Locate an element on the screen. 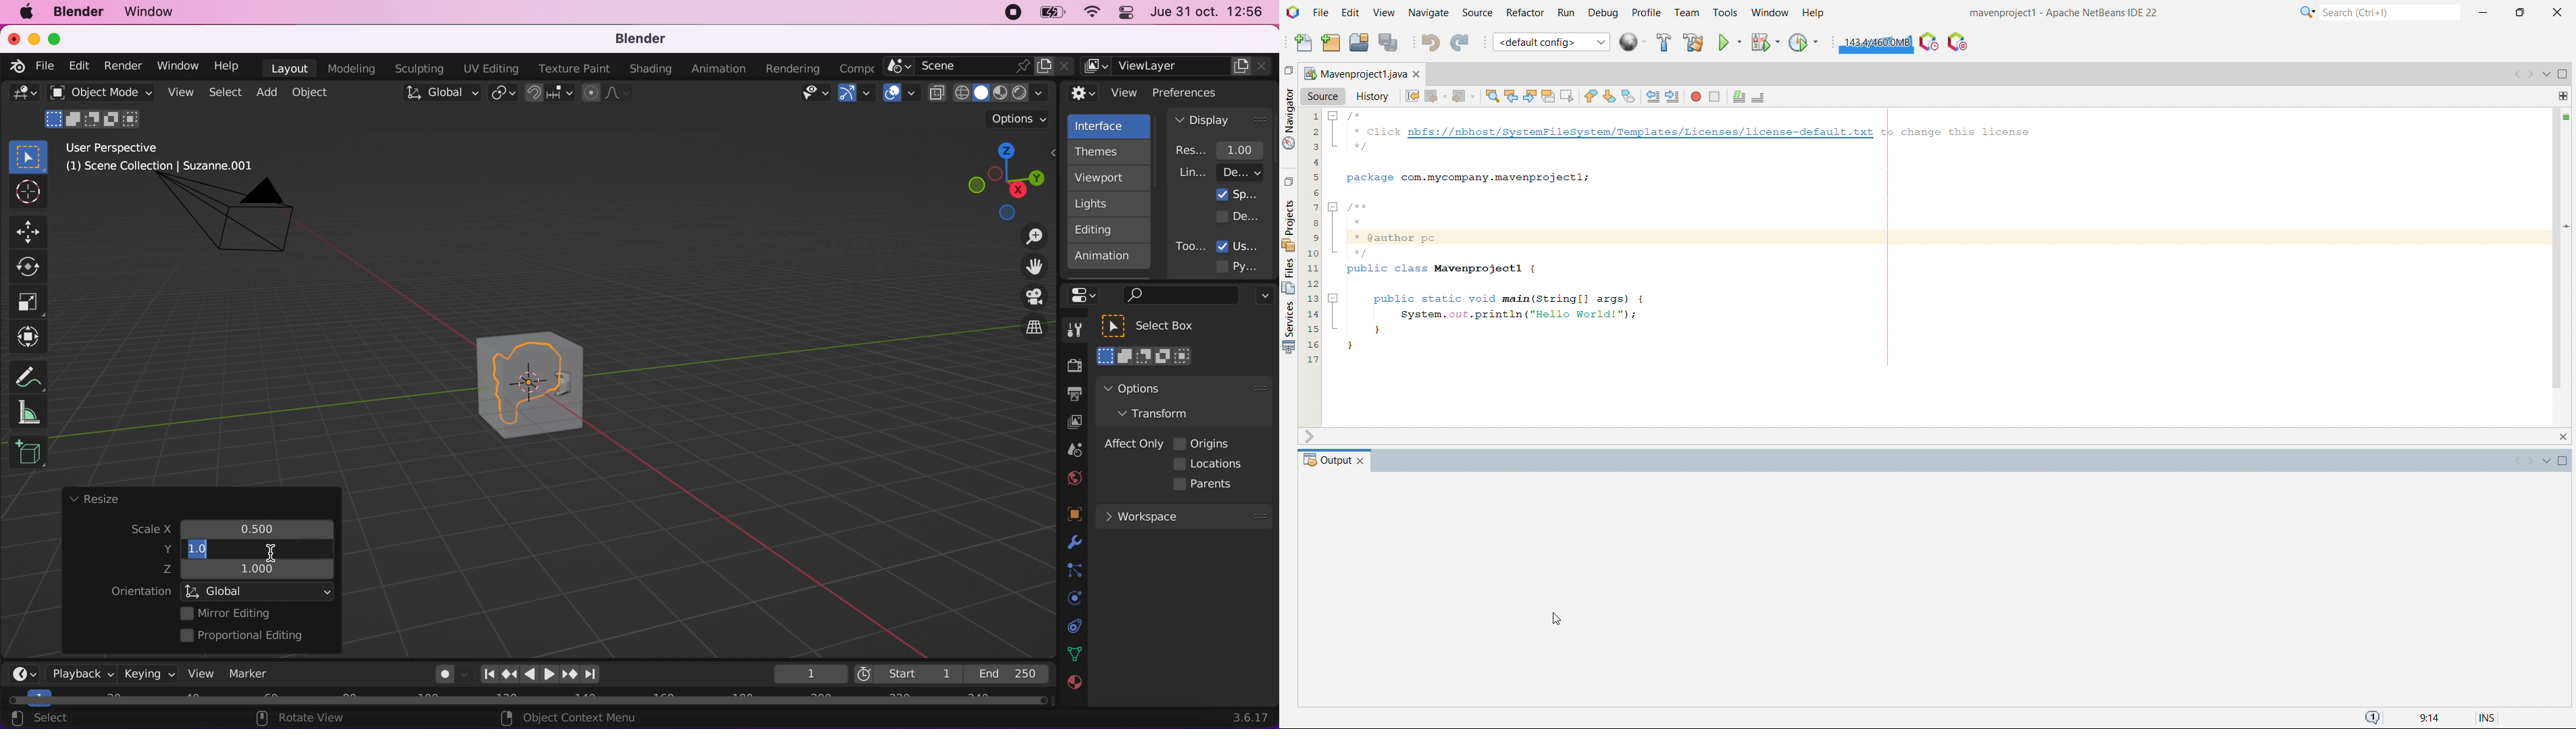  add cube is located at coordinates (28, 453).